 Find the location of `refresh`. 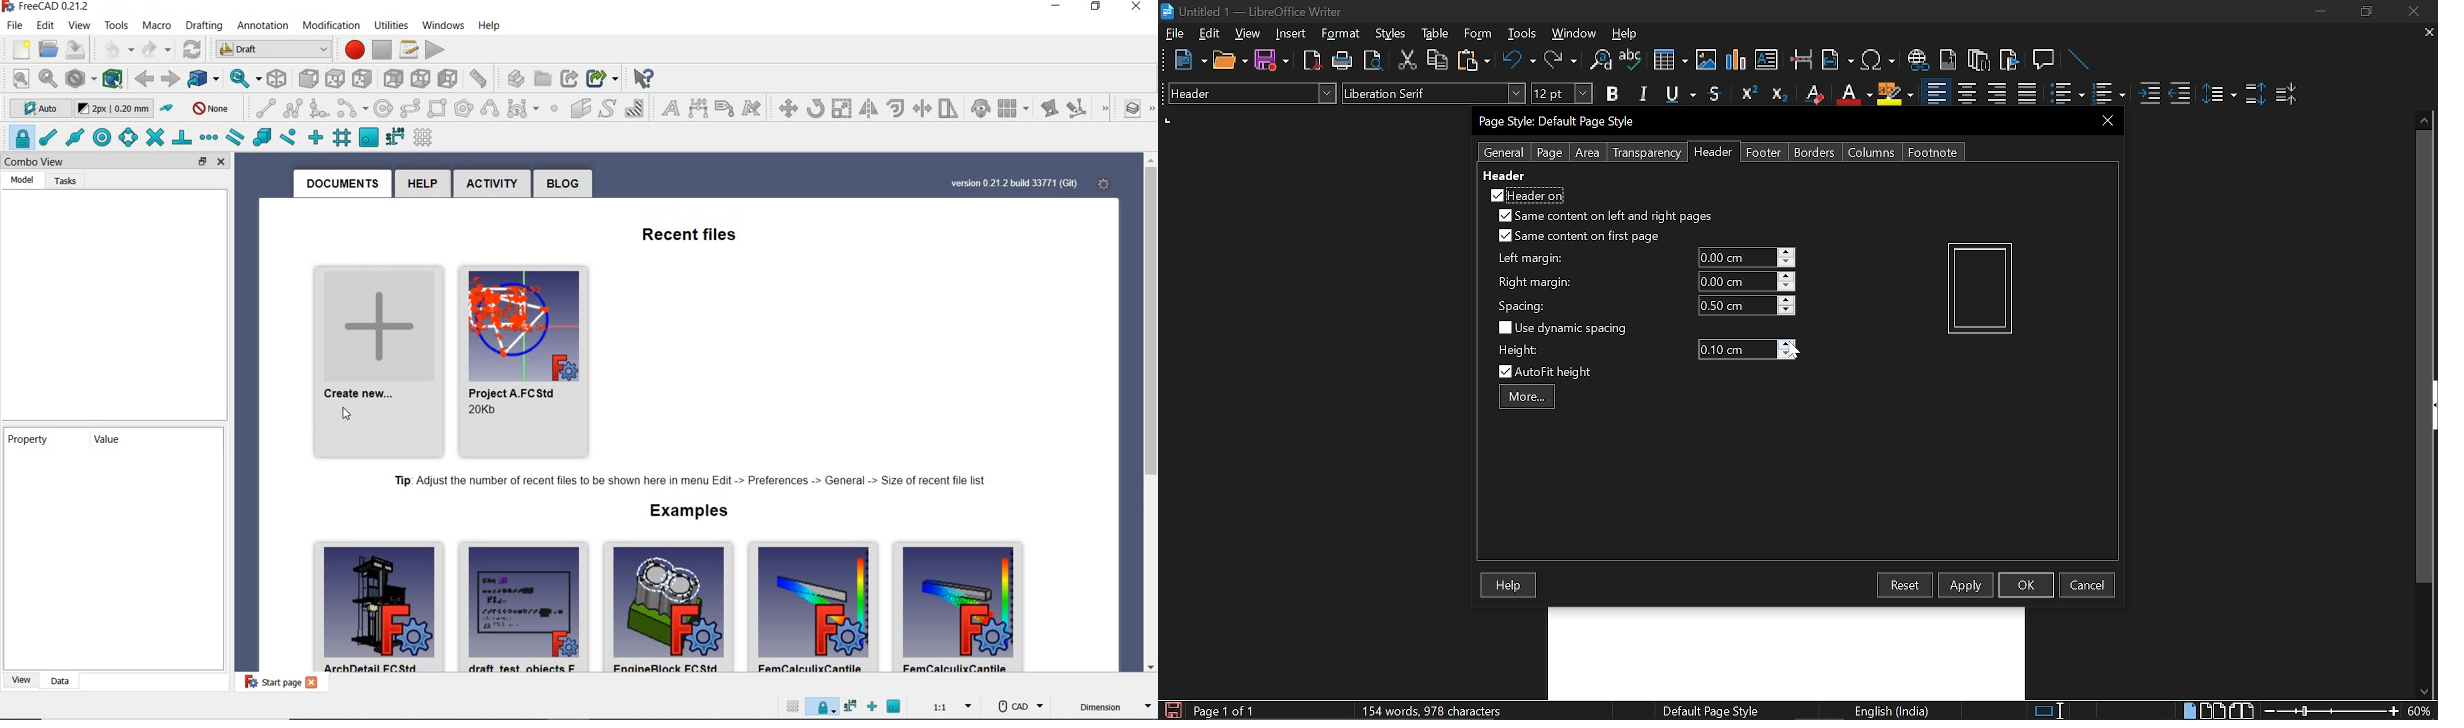

refresh is located at coordinates (187, 48).